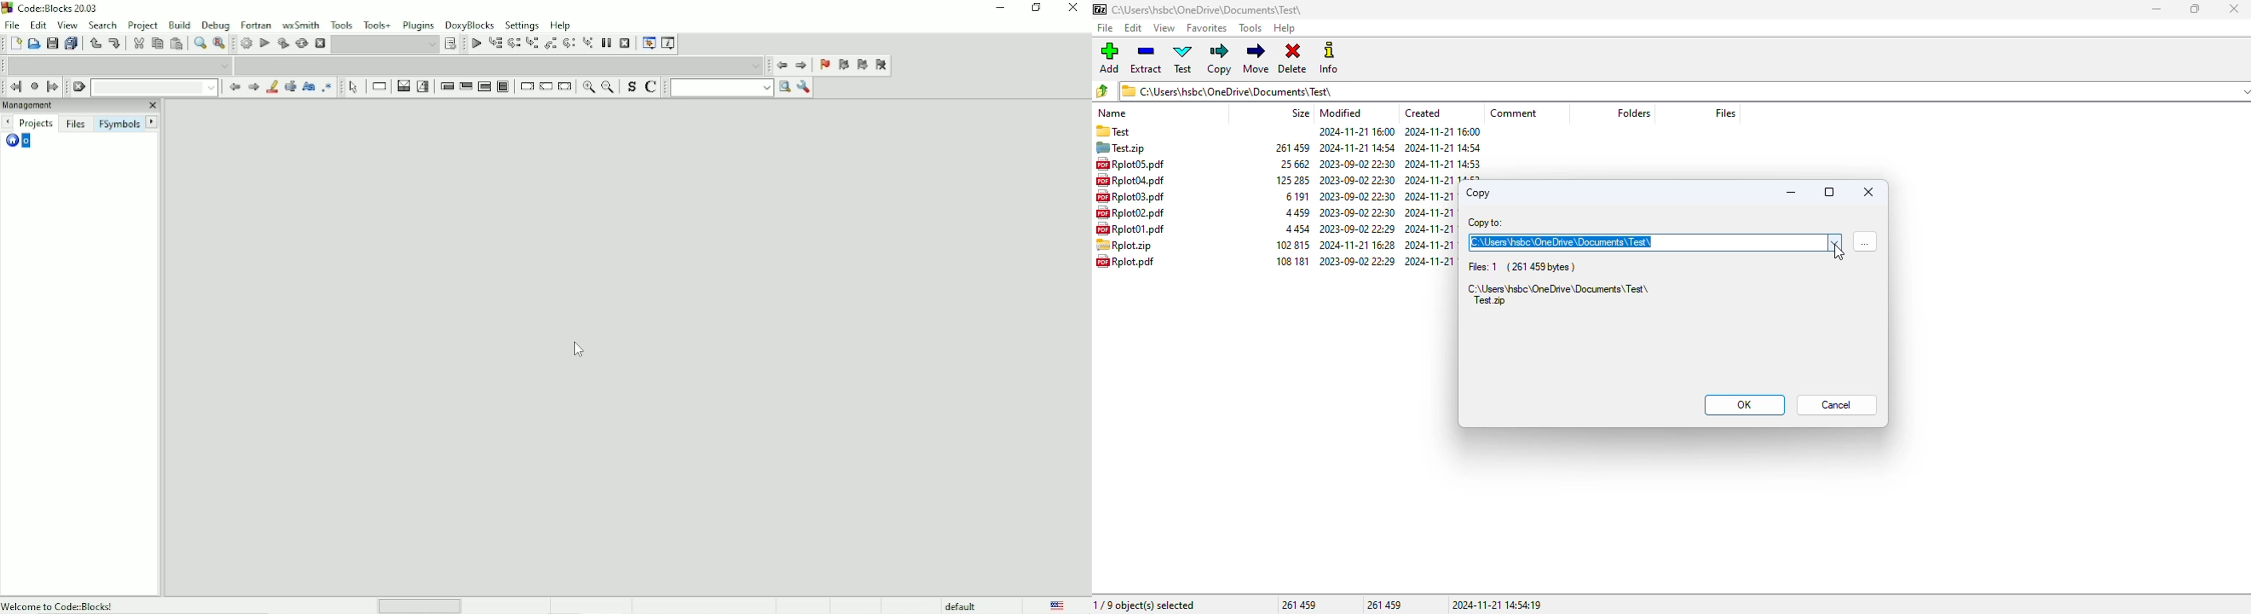  What do you see at coordinates (38, 24) in the screenshot?
I see `Edit` at bounding box center [38, 24].